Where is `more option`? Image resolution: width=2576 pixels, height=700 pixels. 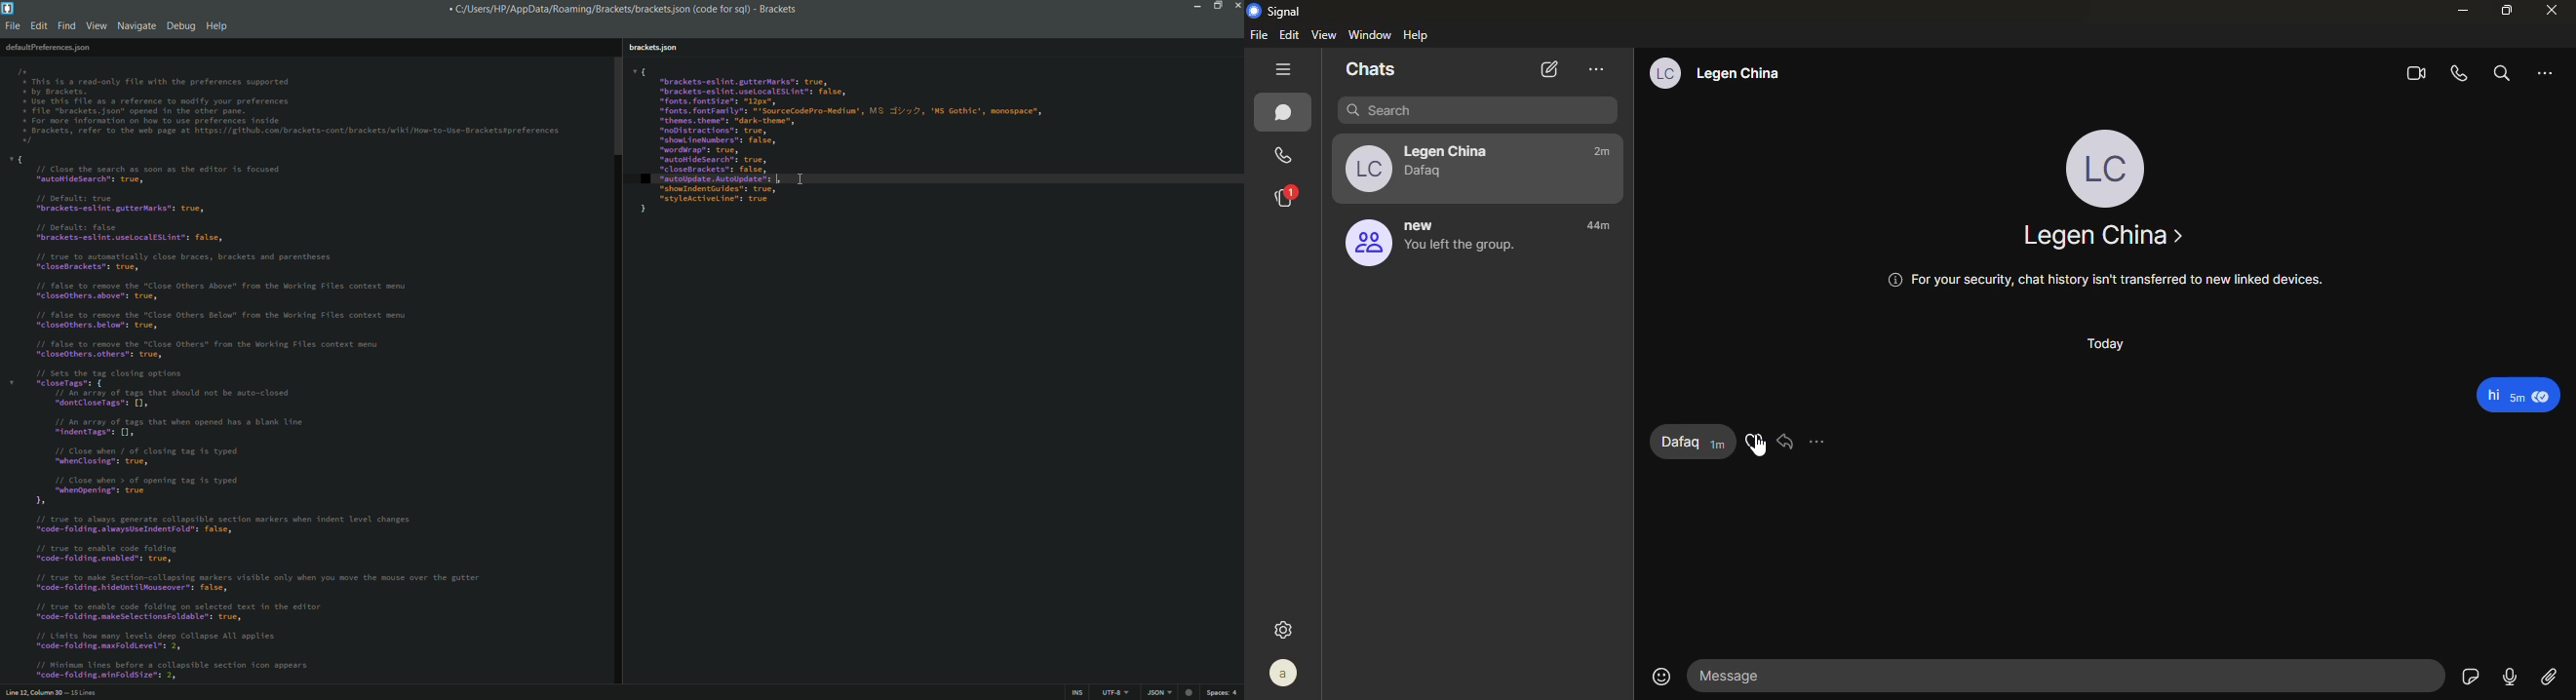
more option is located at coordinates (2548, 72).